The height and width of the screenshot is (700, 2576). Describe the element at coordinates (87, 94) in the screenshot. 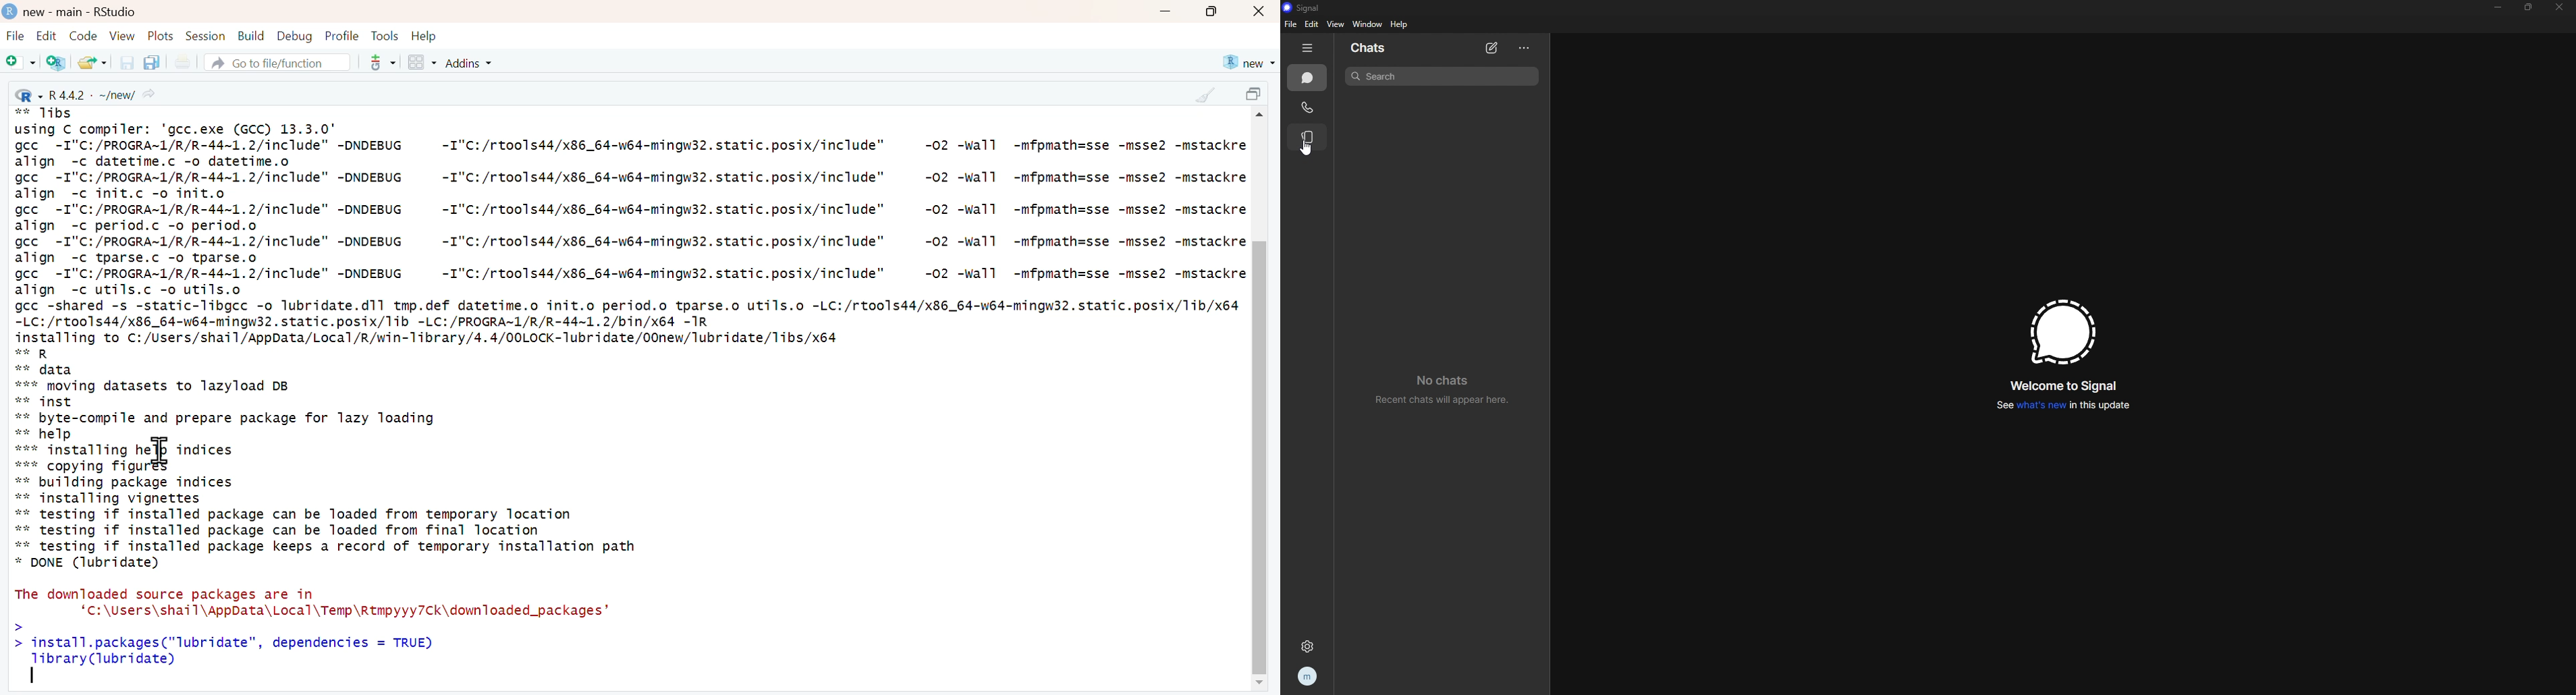

I see `R 4.4.2 . ~/new/` at that location.